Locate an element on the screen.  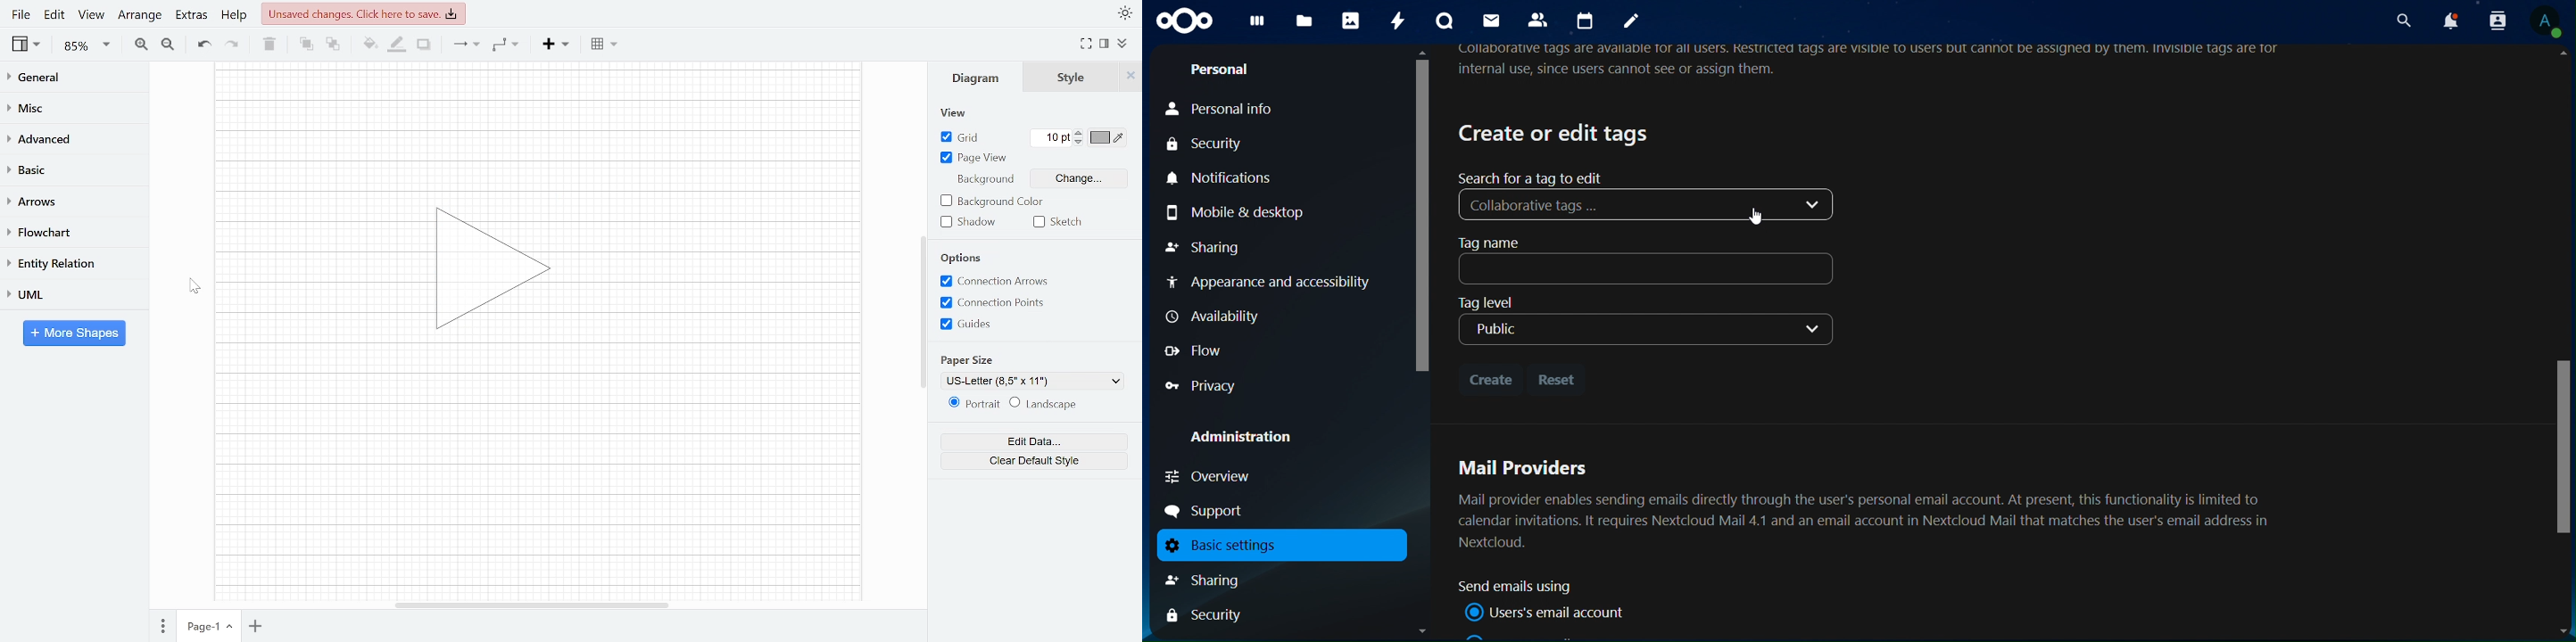
Page View is located at coordinates (970, 160).